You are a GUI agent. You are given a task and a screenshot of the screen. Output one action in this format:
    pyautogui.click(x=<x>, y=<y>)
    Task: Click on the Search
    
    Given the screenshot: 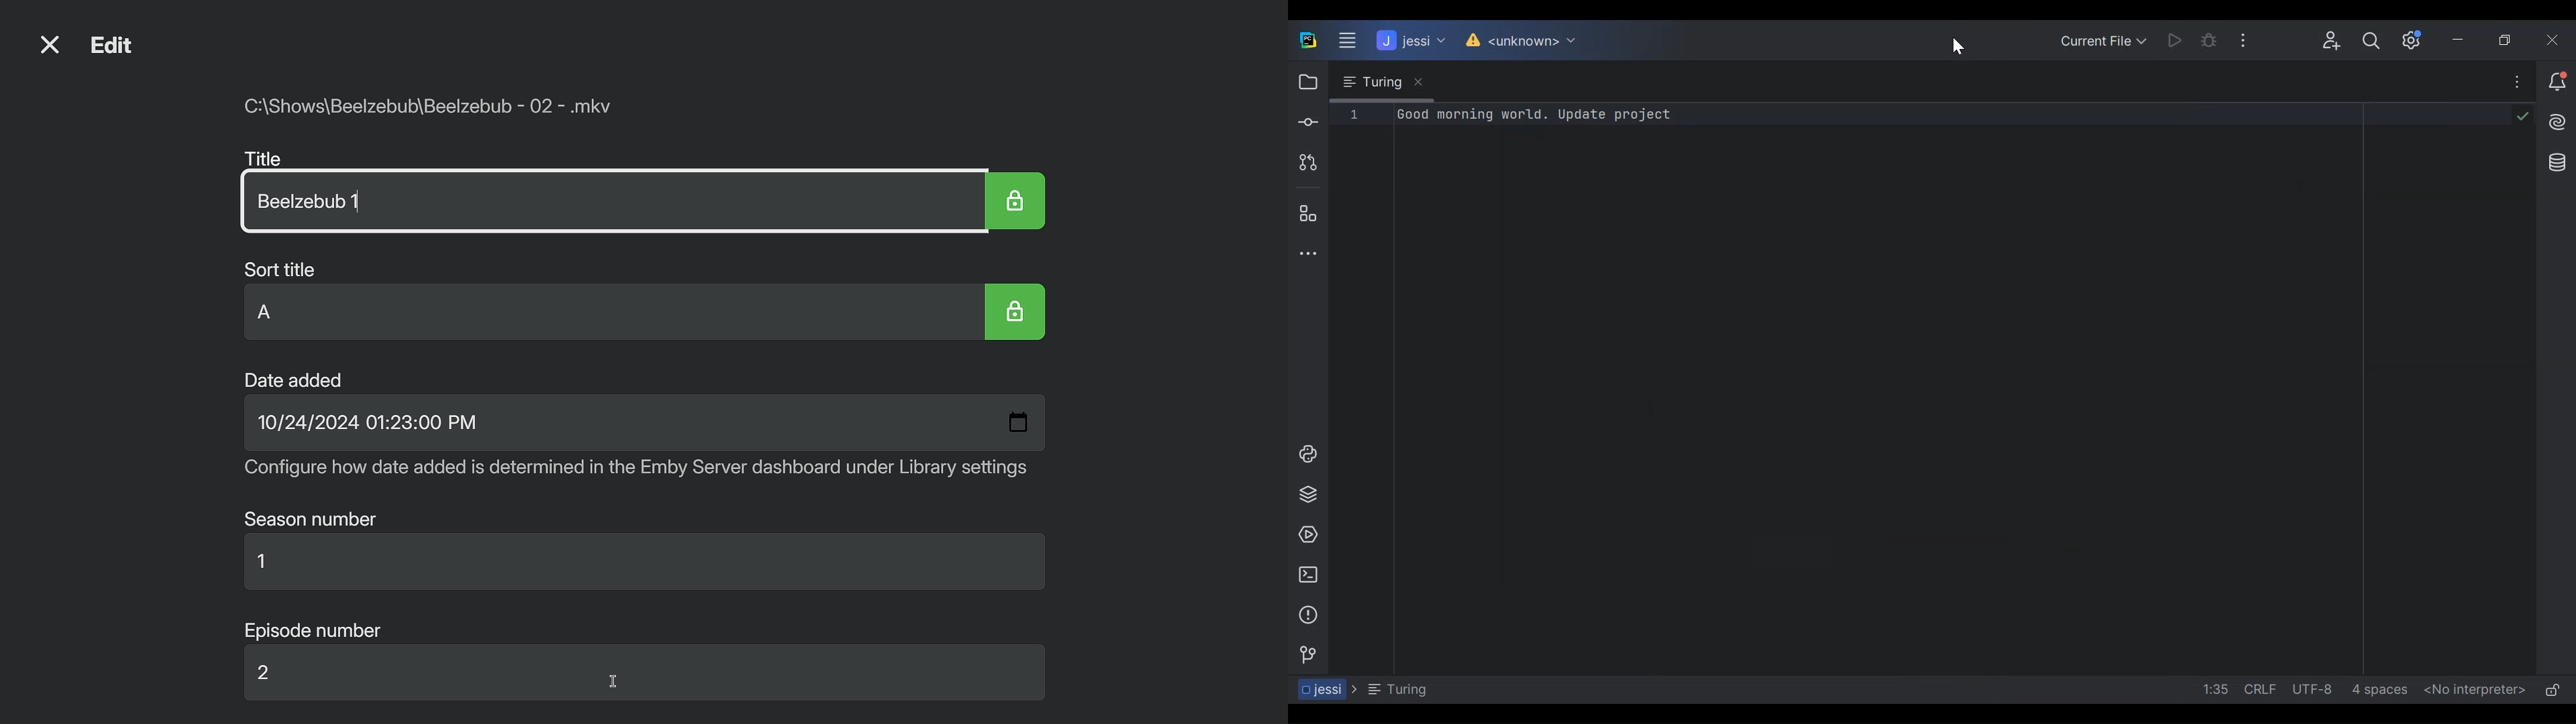 What is the action you would take?
    pyautogui.click(x=2371, y=44)
    